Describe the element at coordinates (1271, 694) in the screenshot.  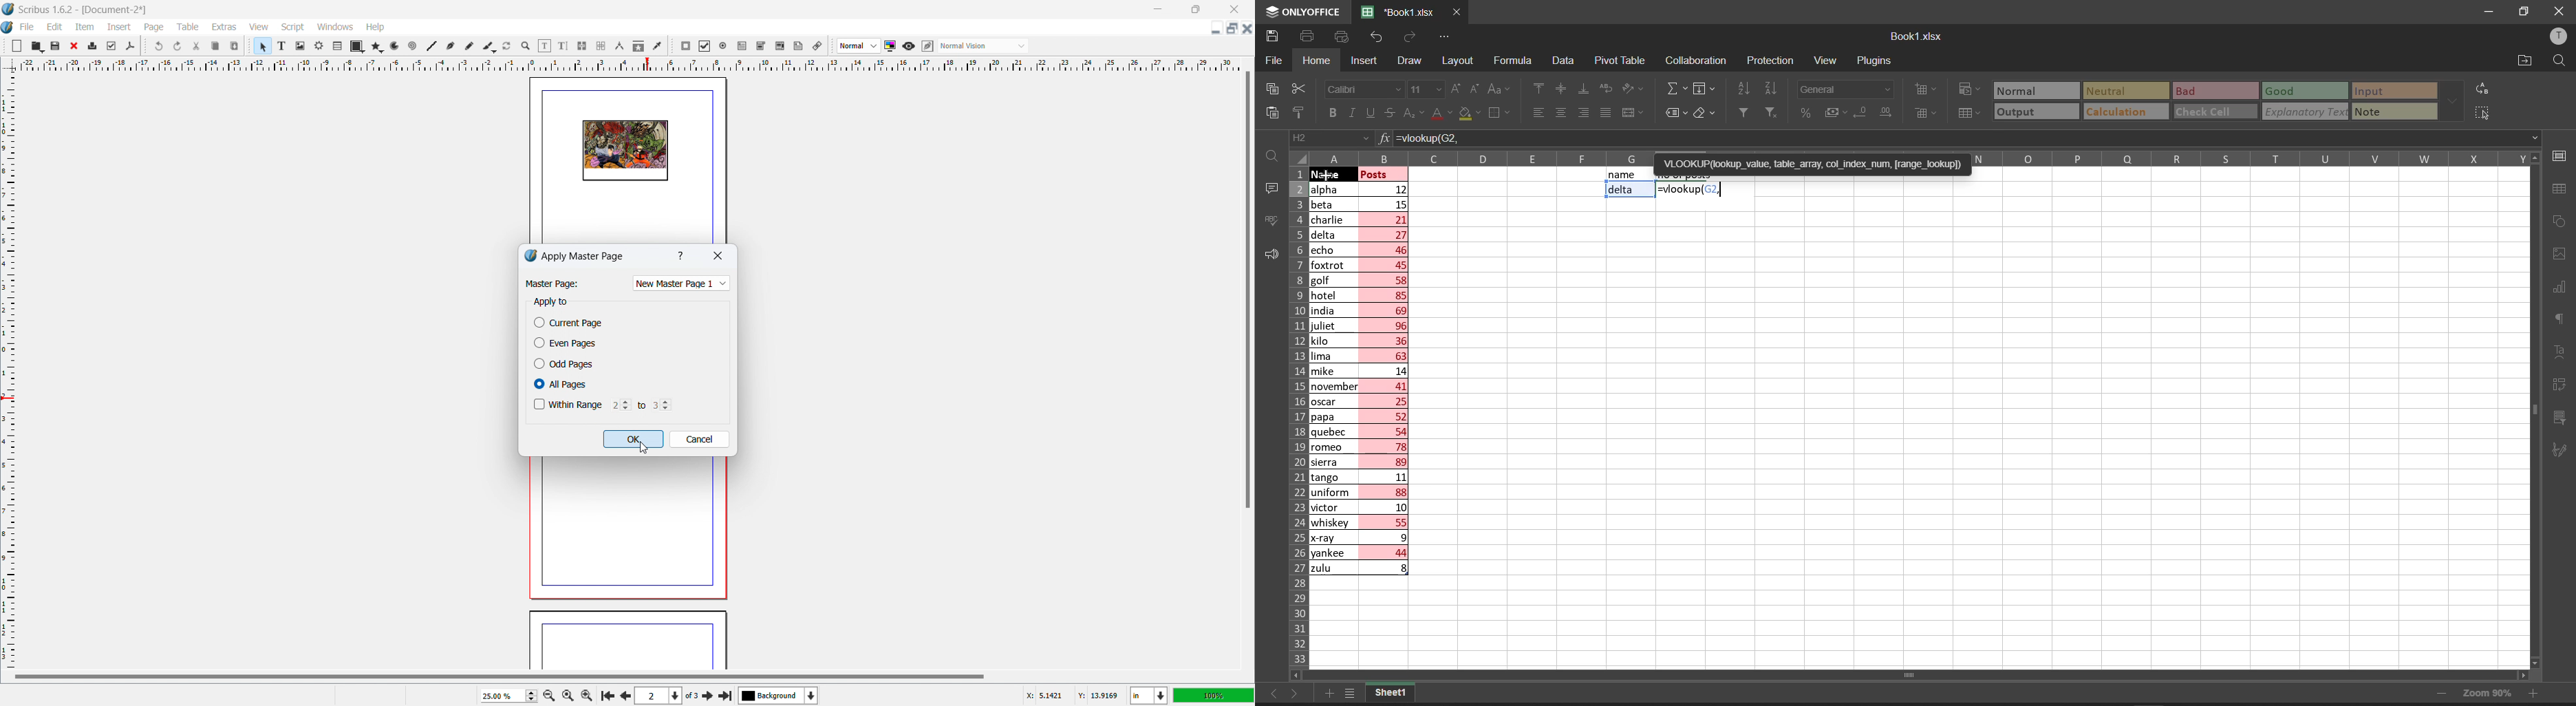
I see `move to the sheet left to the current sheet` at that location.